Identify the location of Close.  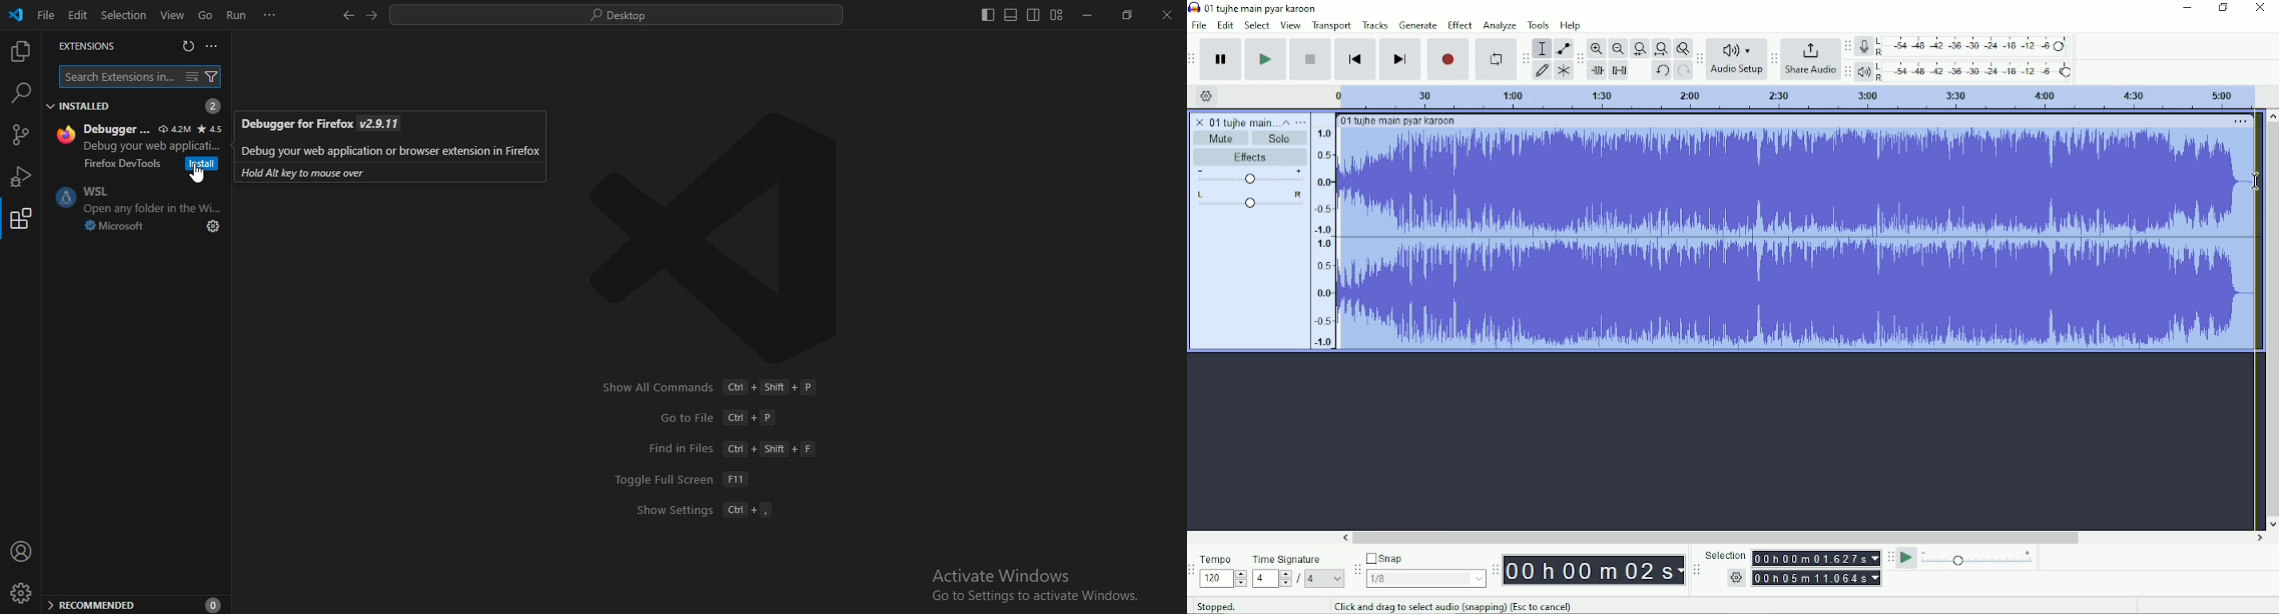
(2259, 8).